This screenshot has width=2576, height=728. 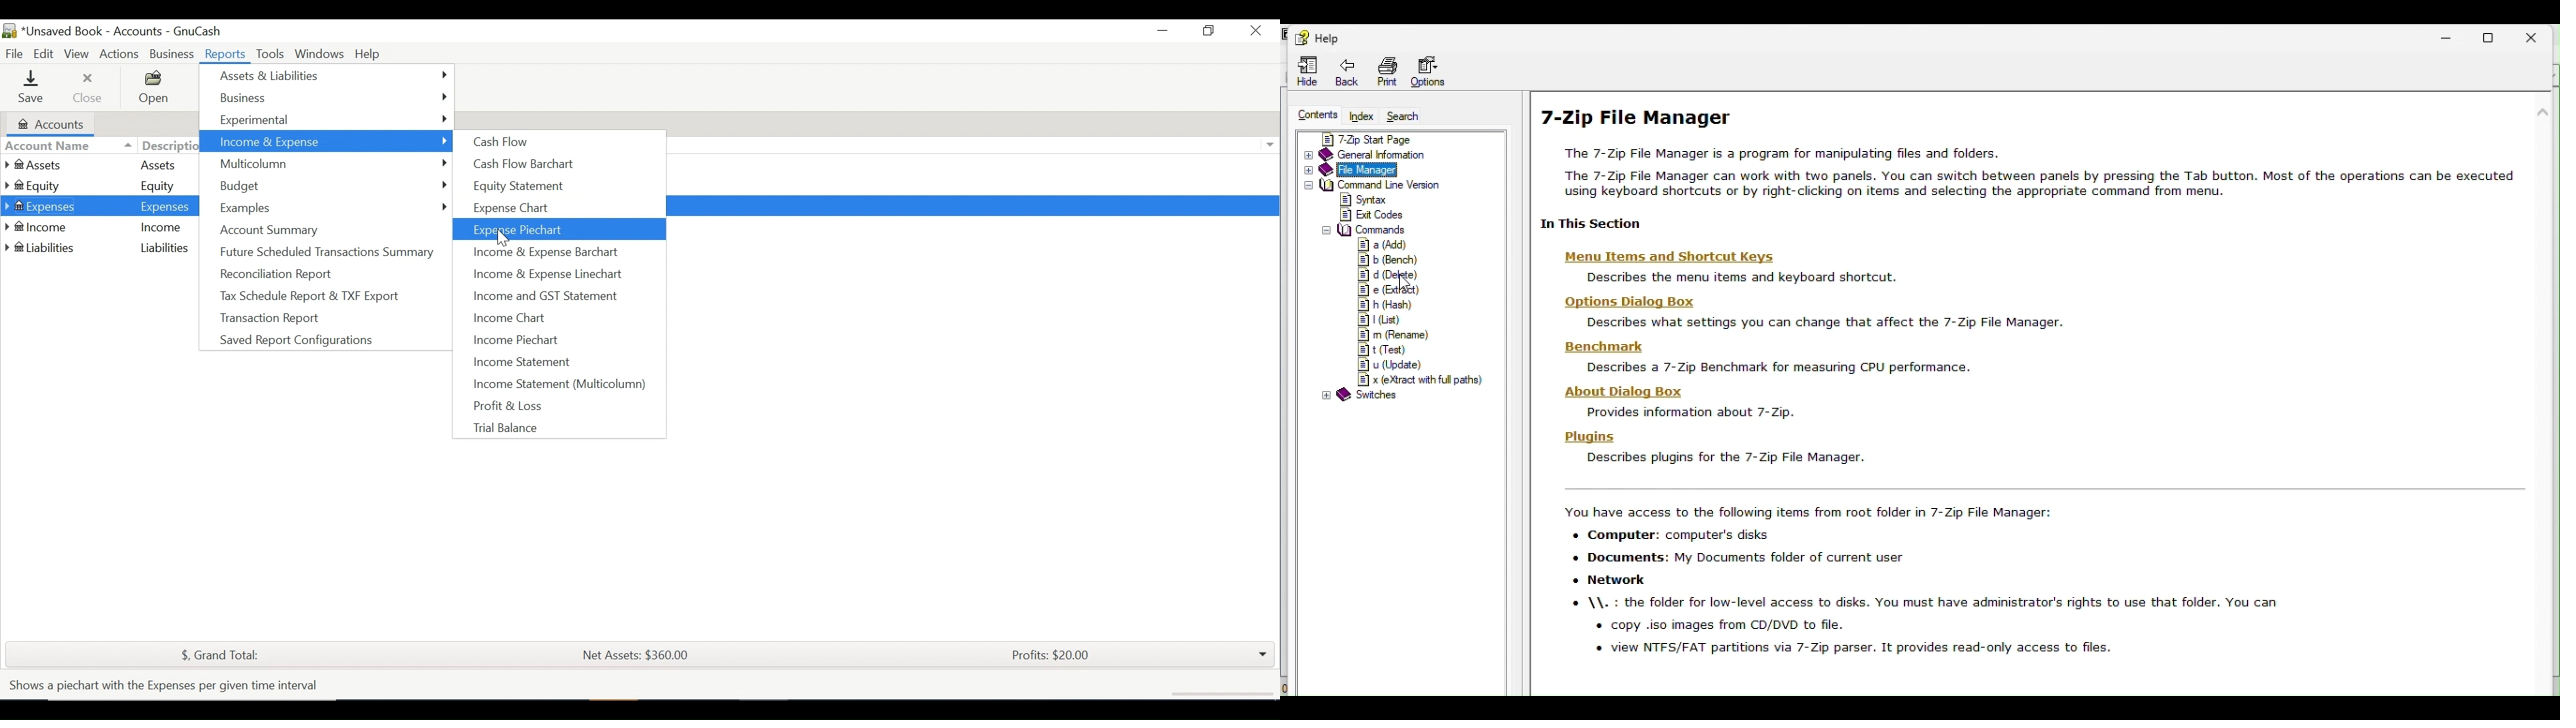 I want to click on Export Piechart, so click(x=557, y=229).